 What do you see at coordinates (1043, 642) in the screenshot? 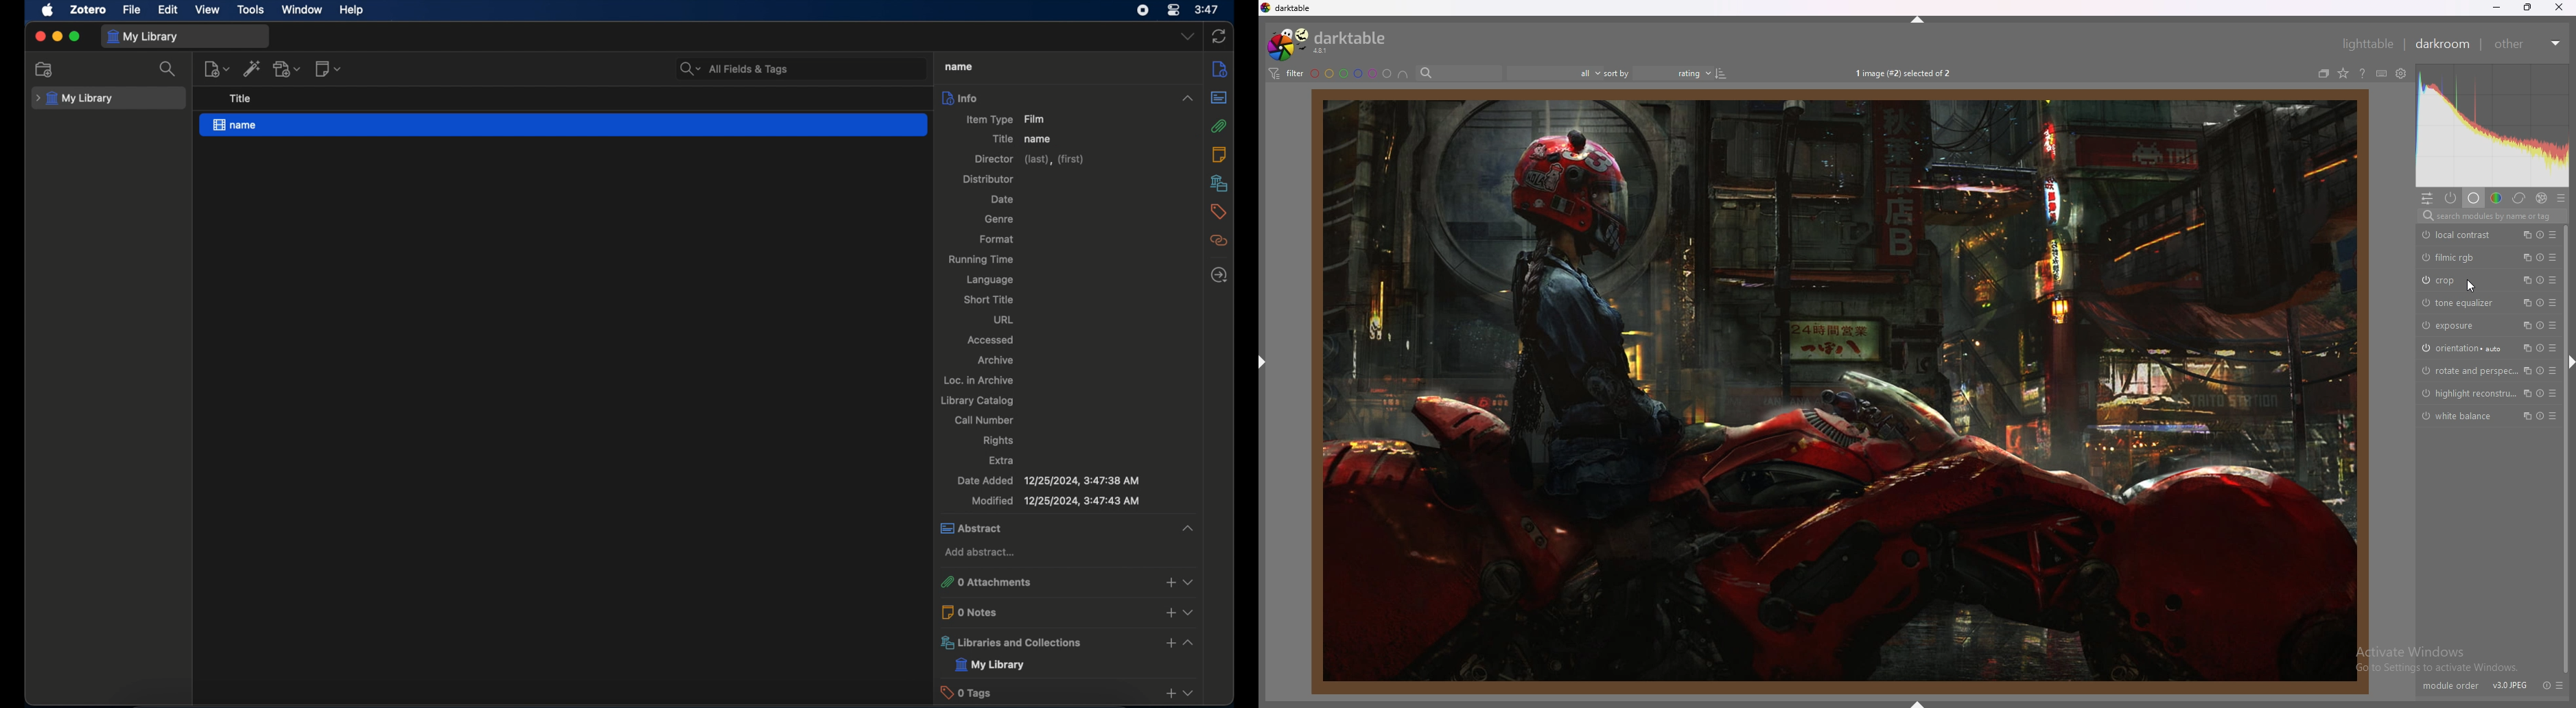
I see `libraries and collections` at bounding box center [1043, 642].